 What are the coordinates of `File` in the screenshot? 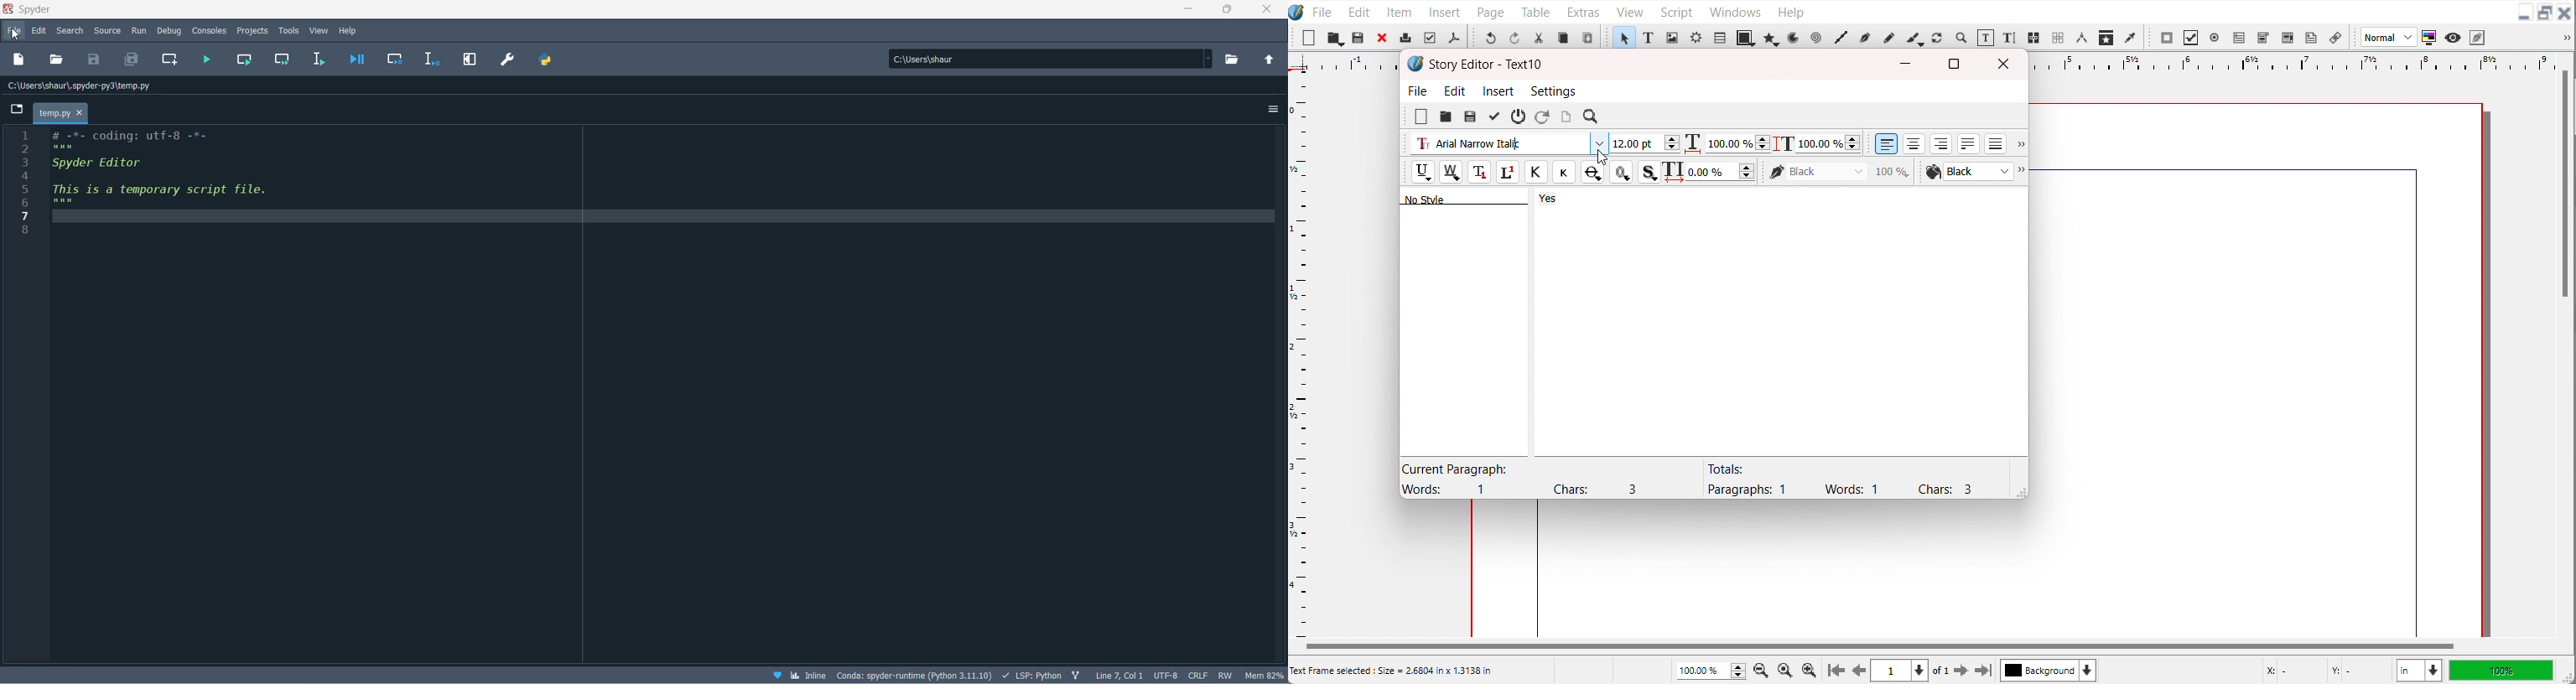 It's located at (1322, 11).